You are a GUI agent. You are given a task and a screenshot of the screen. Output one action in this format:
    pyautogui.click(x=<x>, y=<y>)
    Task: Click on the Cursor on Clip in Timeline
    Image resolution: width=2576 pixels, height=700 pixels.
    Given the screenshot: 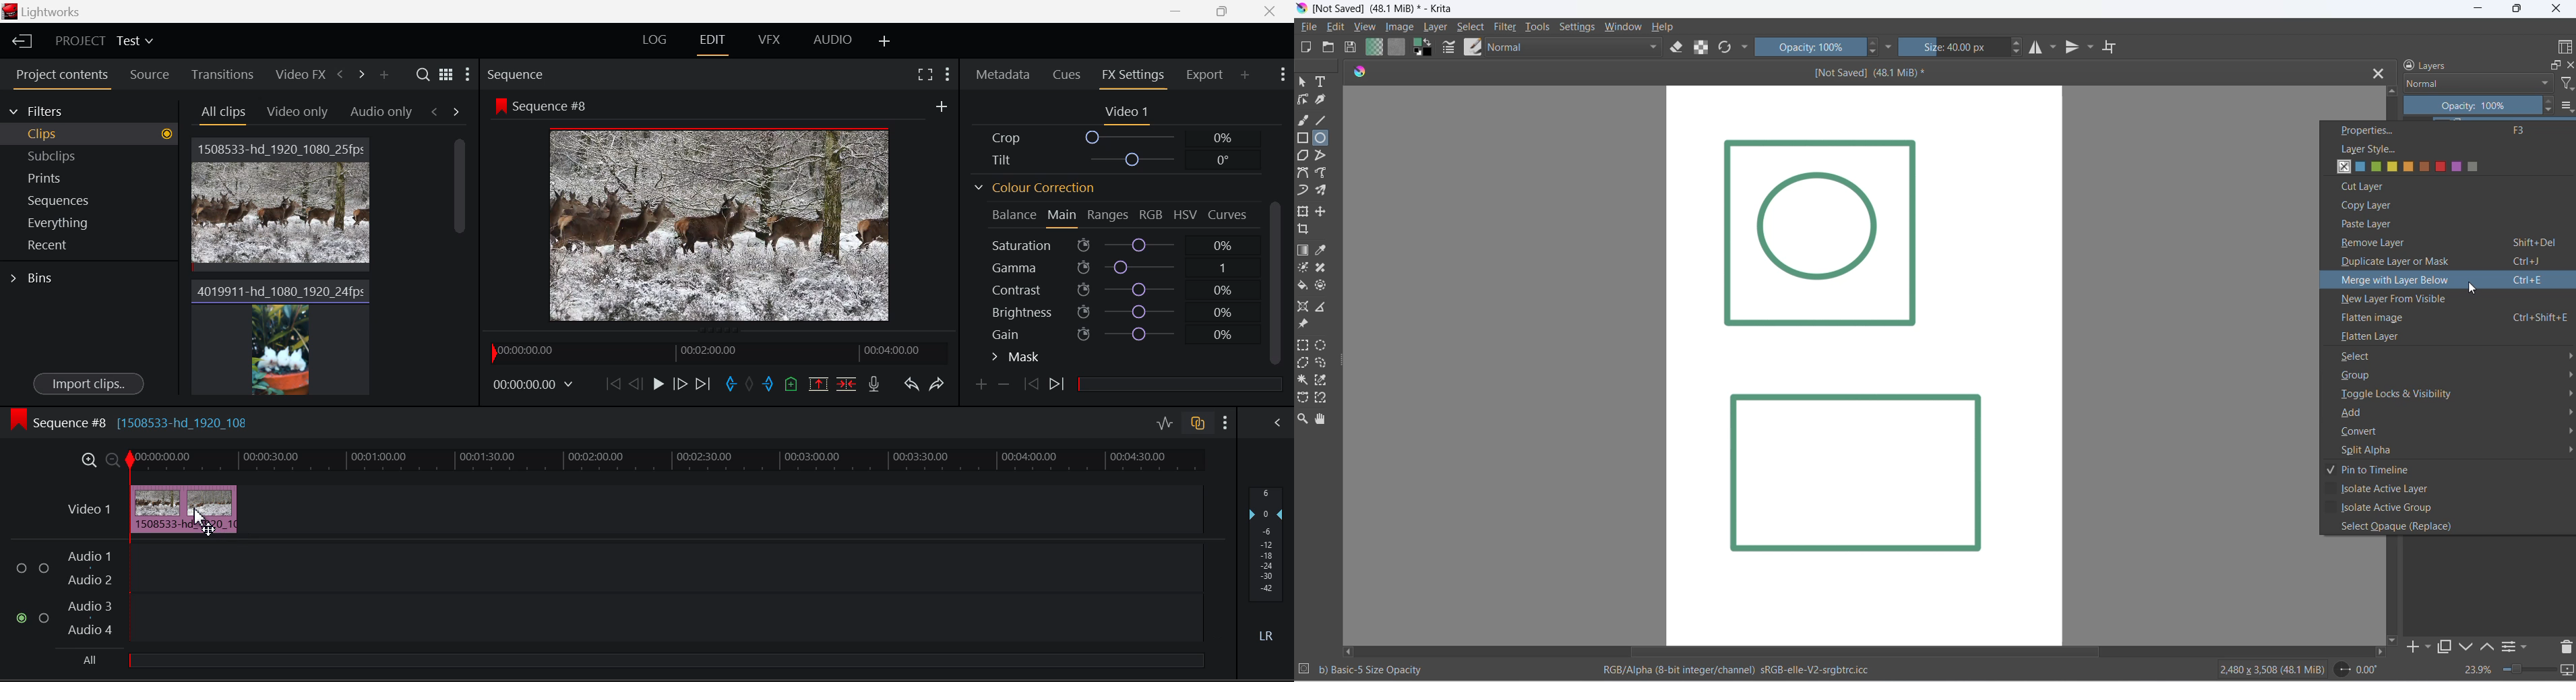 What is the action you would take?
    pyautogui.click(x=183, y=509)
    